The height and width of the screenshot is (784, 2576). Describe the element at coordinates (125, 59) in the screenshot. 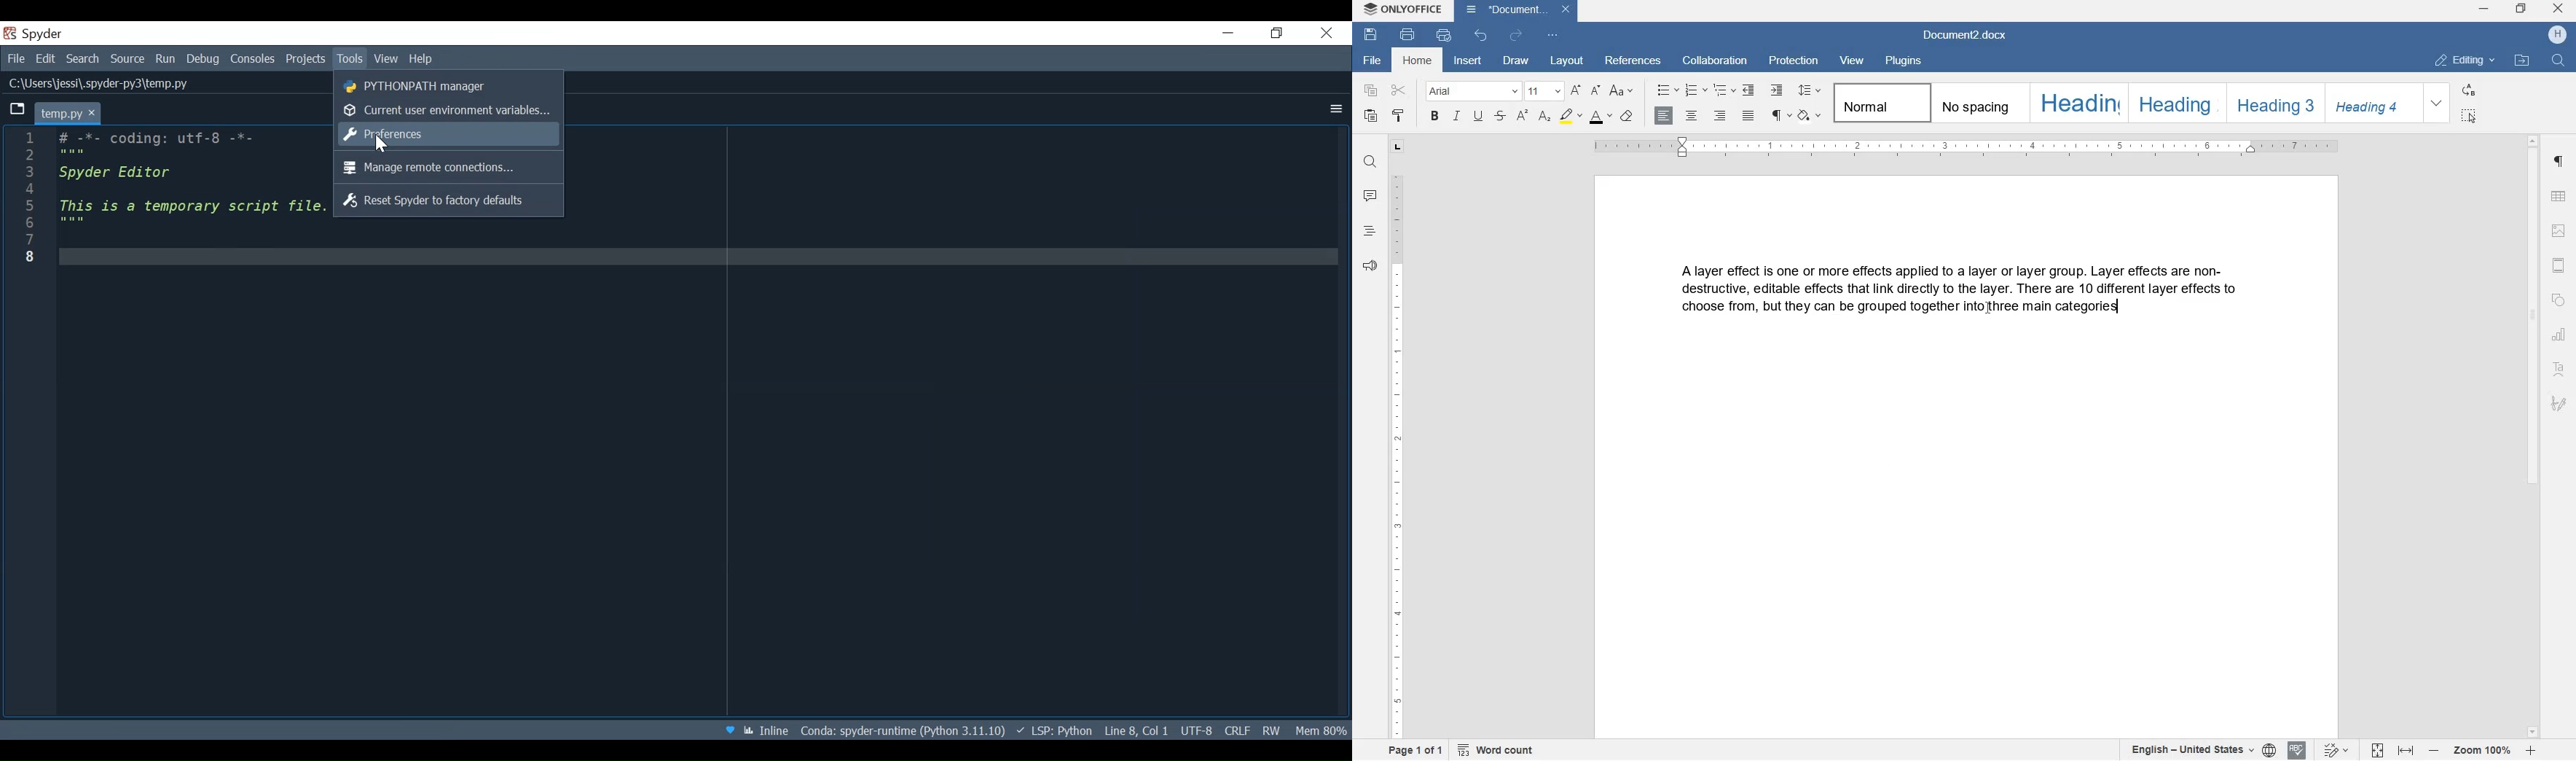

I see `Source` at that location.